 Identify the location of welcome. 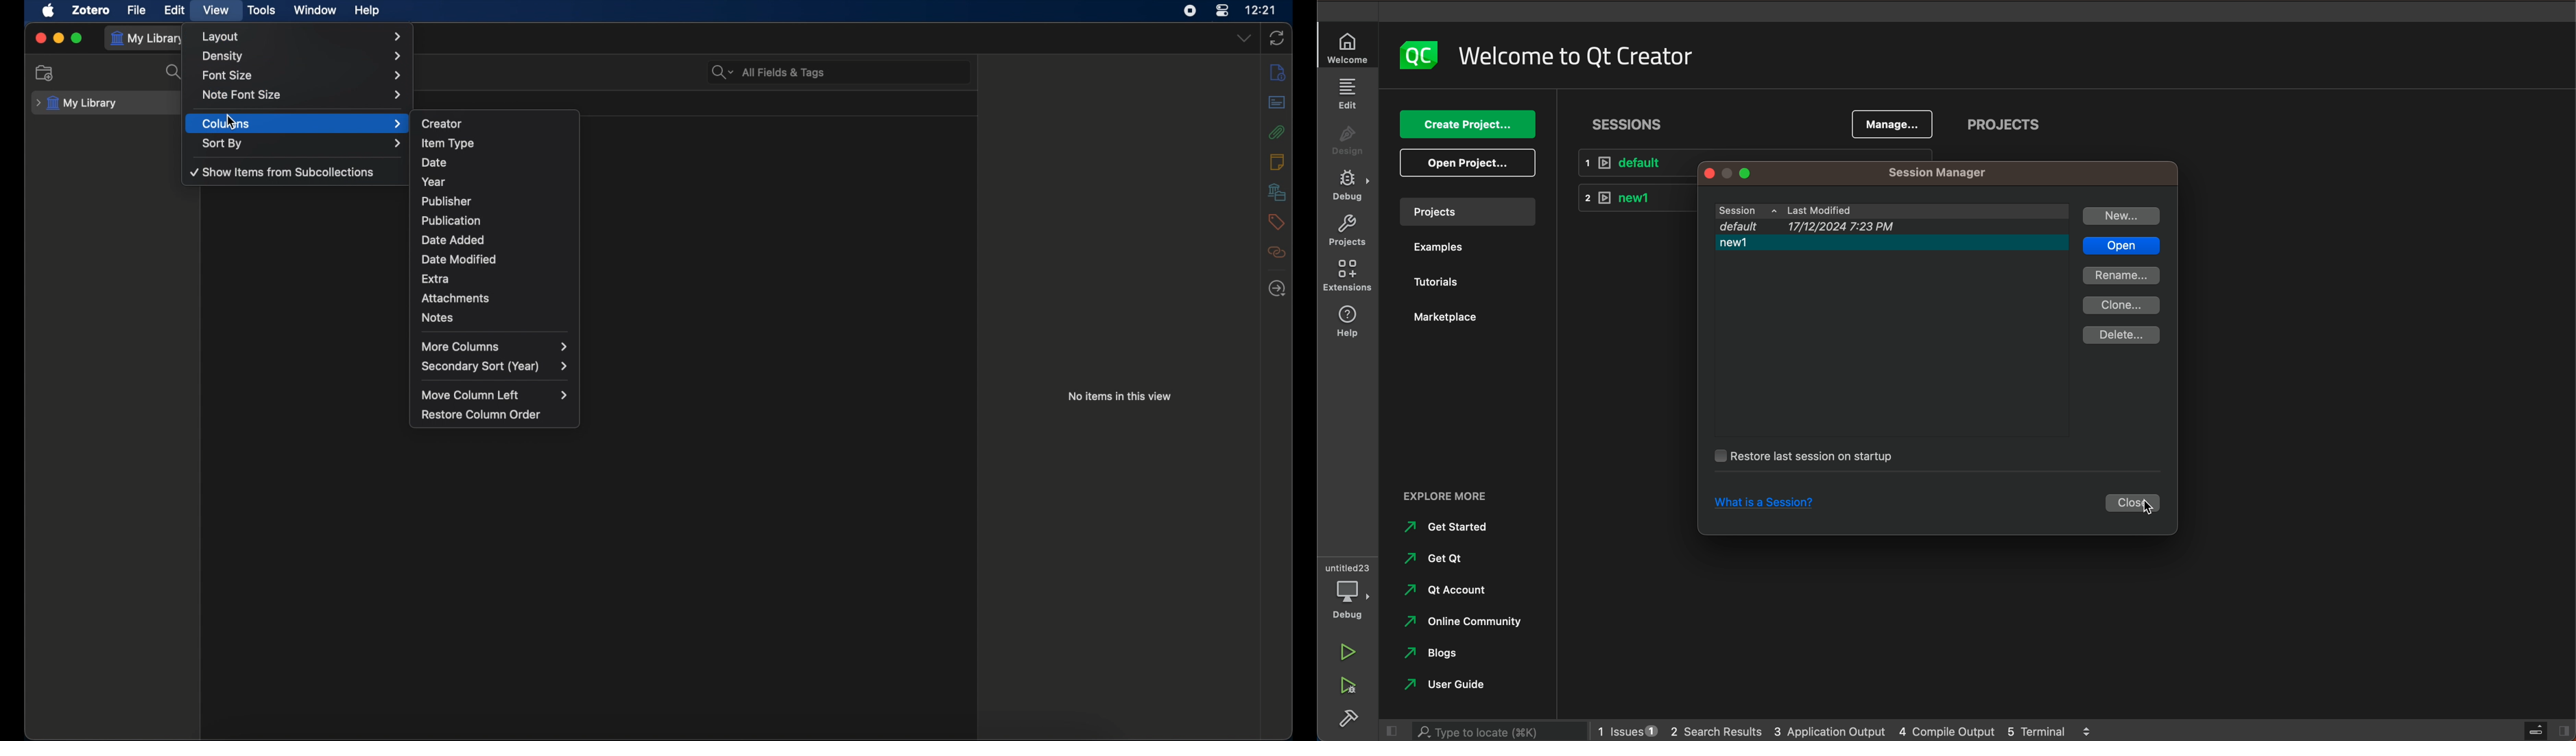
(1349, 49).